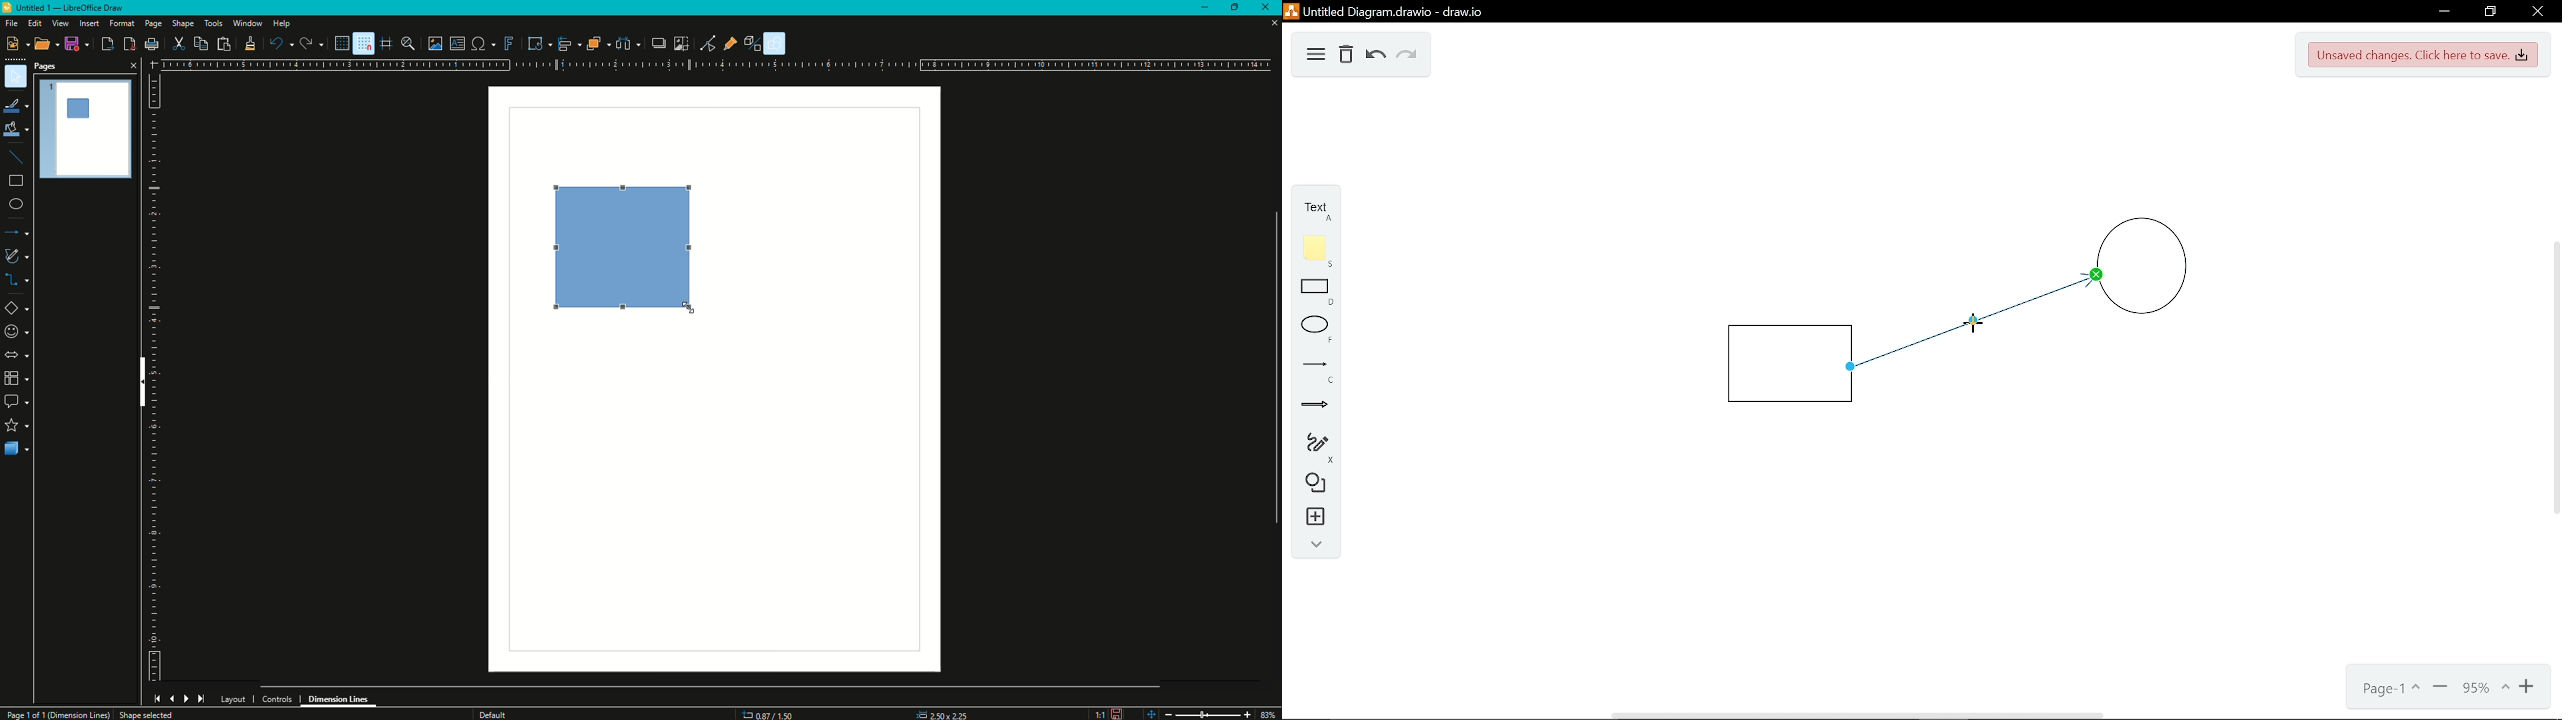 Image resolution: width=2576 pixels, height=728 pixels. Describe the element at coordinates (482, 41) in the screenshot. I see `Insert Special Characters` at that location.